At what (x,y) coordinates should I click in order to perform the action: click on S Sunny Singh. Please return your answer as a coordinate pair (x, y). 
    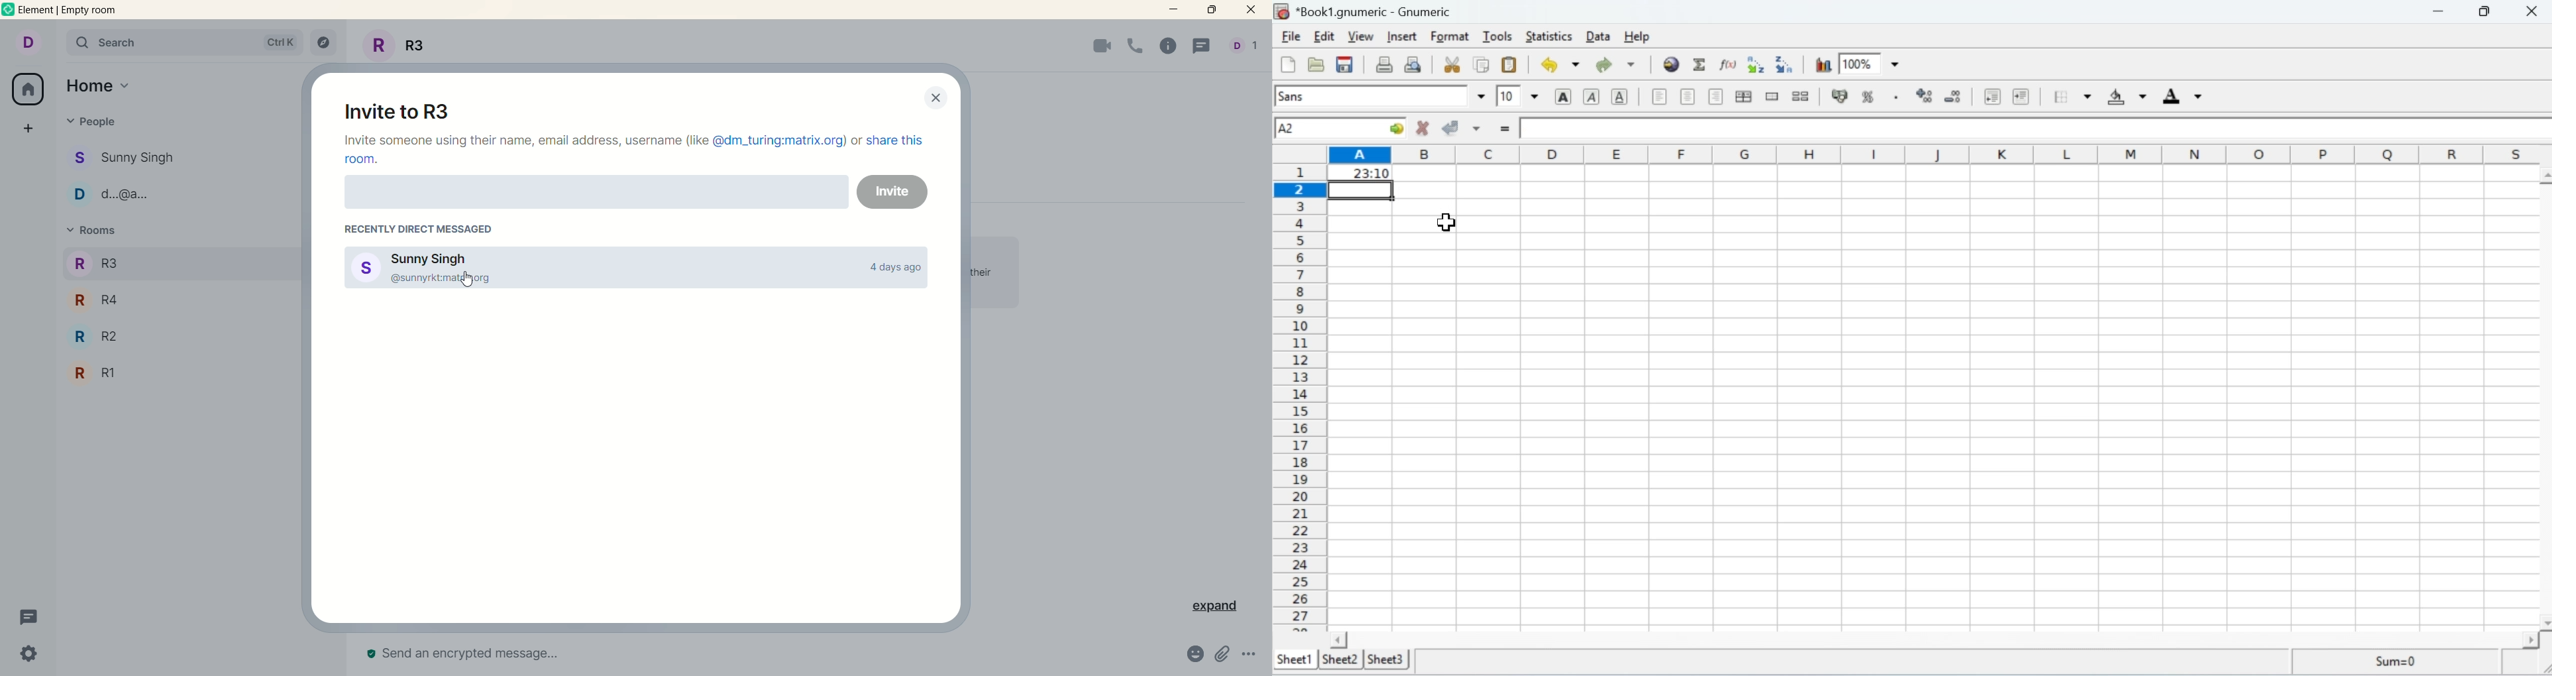
    Looking at the image, I should click on (127, 160).